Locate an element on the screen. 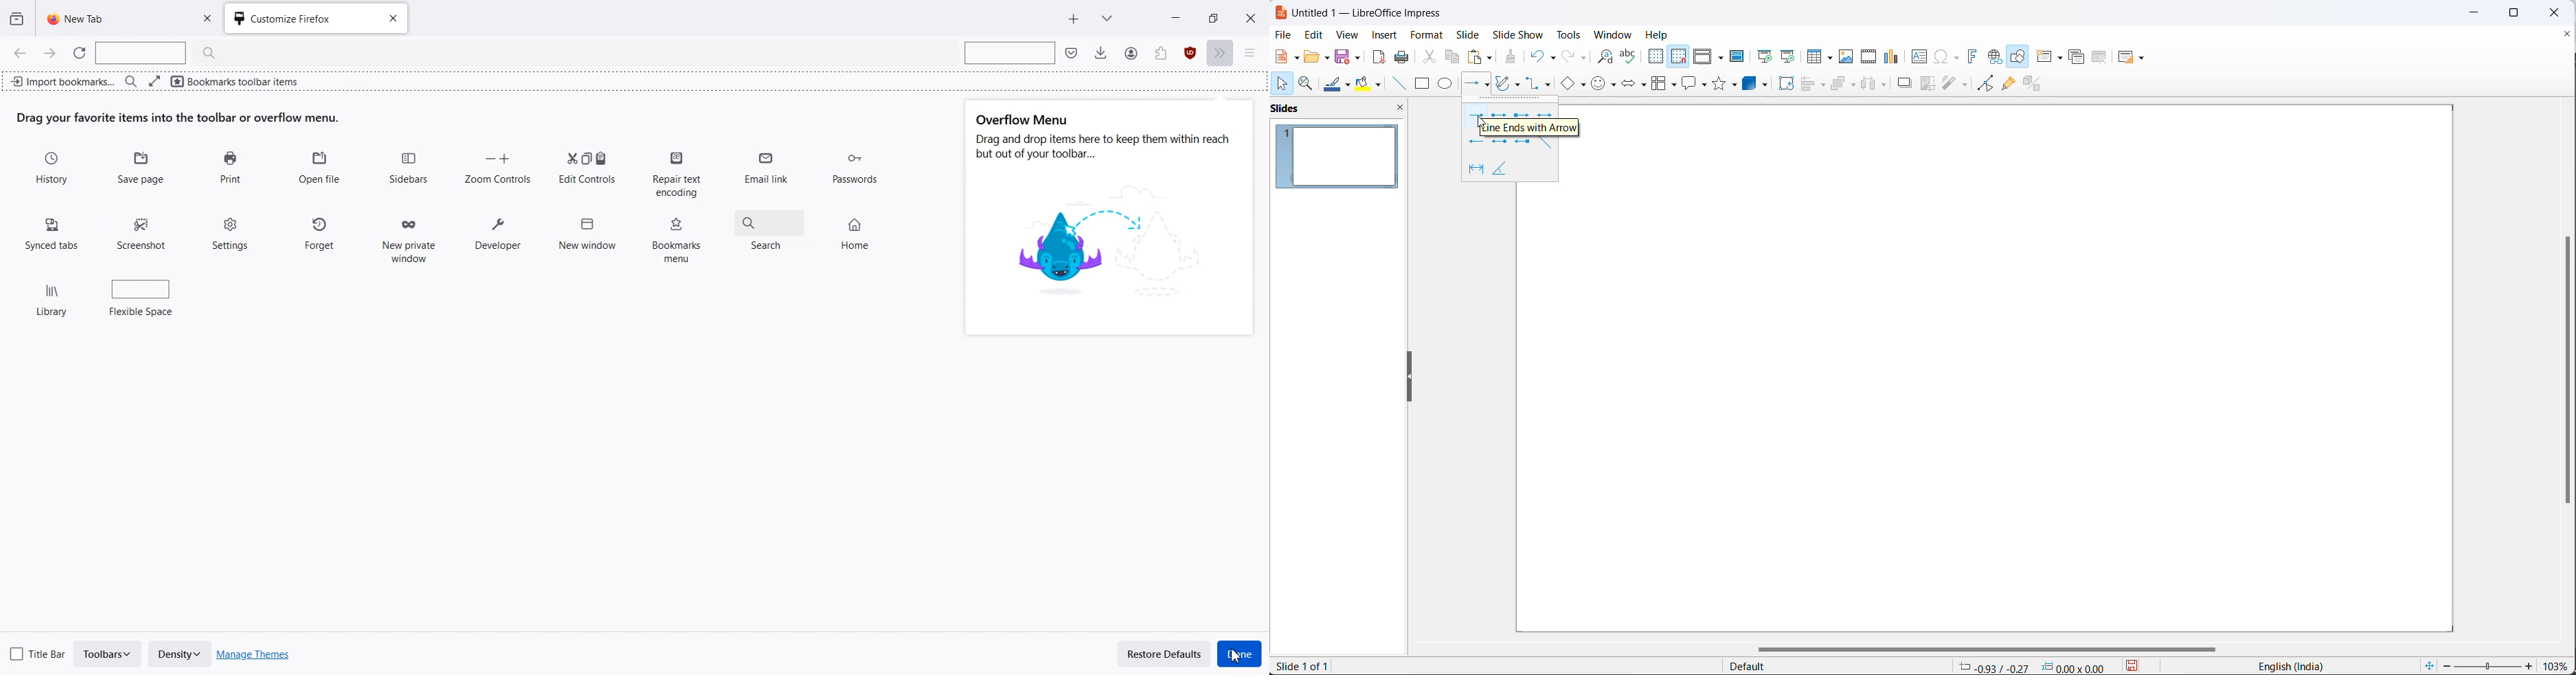 Image resolution: width=2576 pixels, height=700 pixels. insert audio and video is located at coordinates (1868, 57).